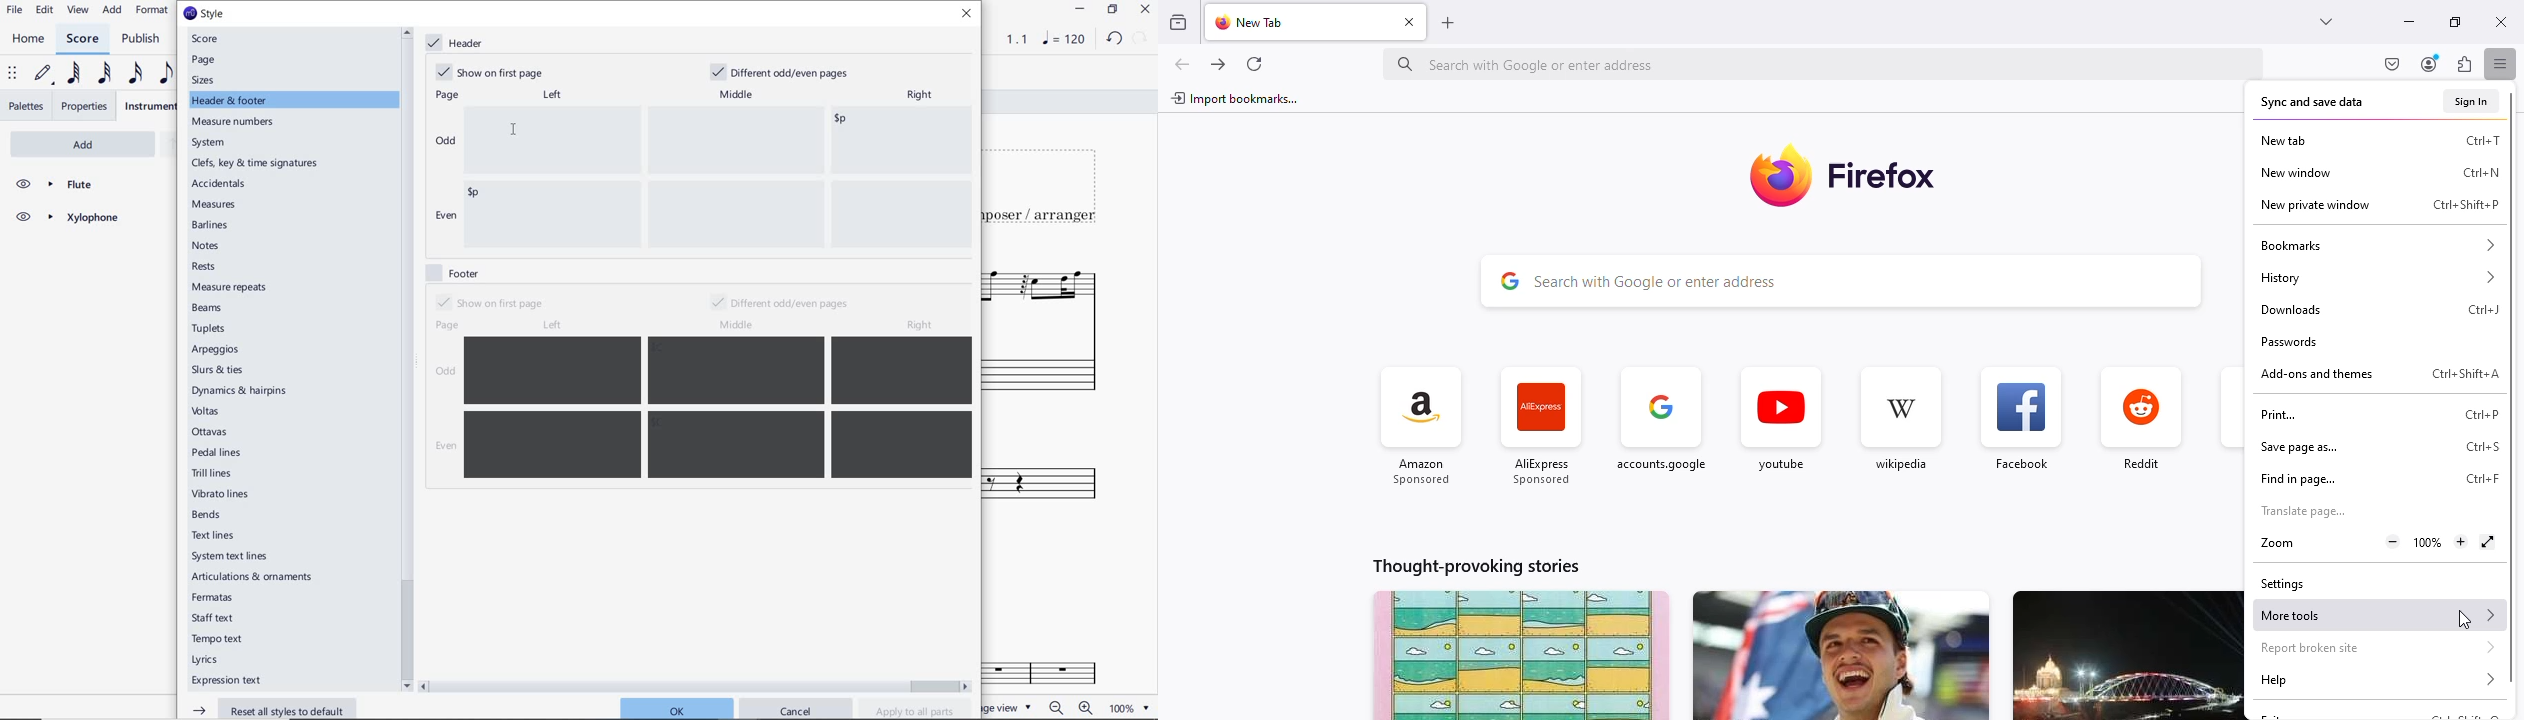 The width and height of the screenshot is (2548, 728). I want to click on cancel, so click(797, 709).